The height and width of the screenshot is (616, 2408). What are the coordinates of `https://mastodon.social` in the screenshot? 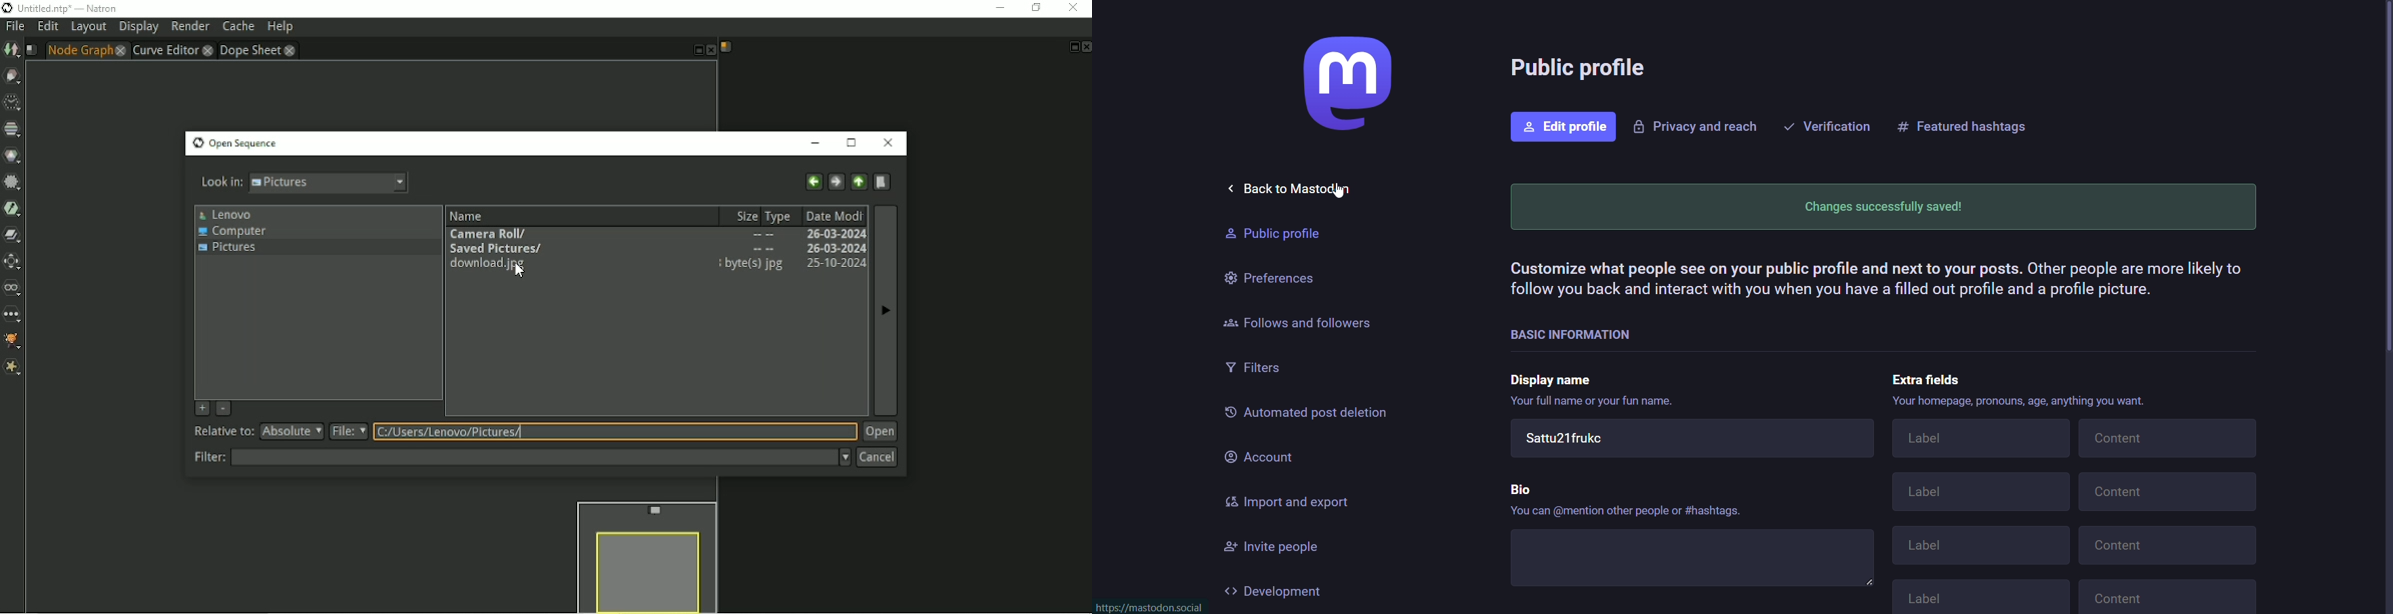 It's located at (1153, 607).